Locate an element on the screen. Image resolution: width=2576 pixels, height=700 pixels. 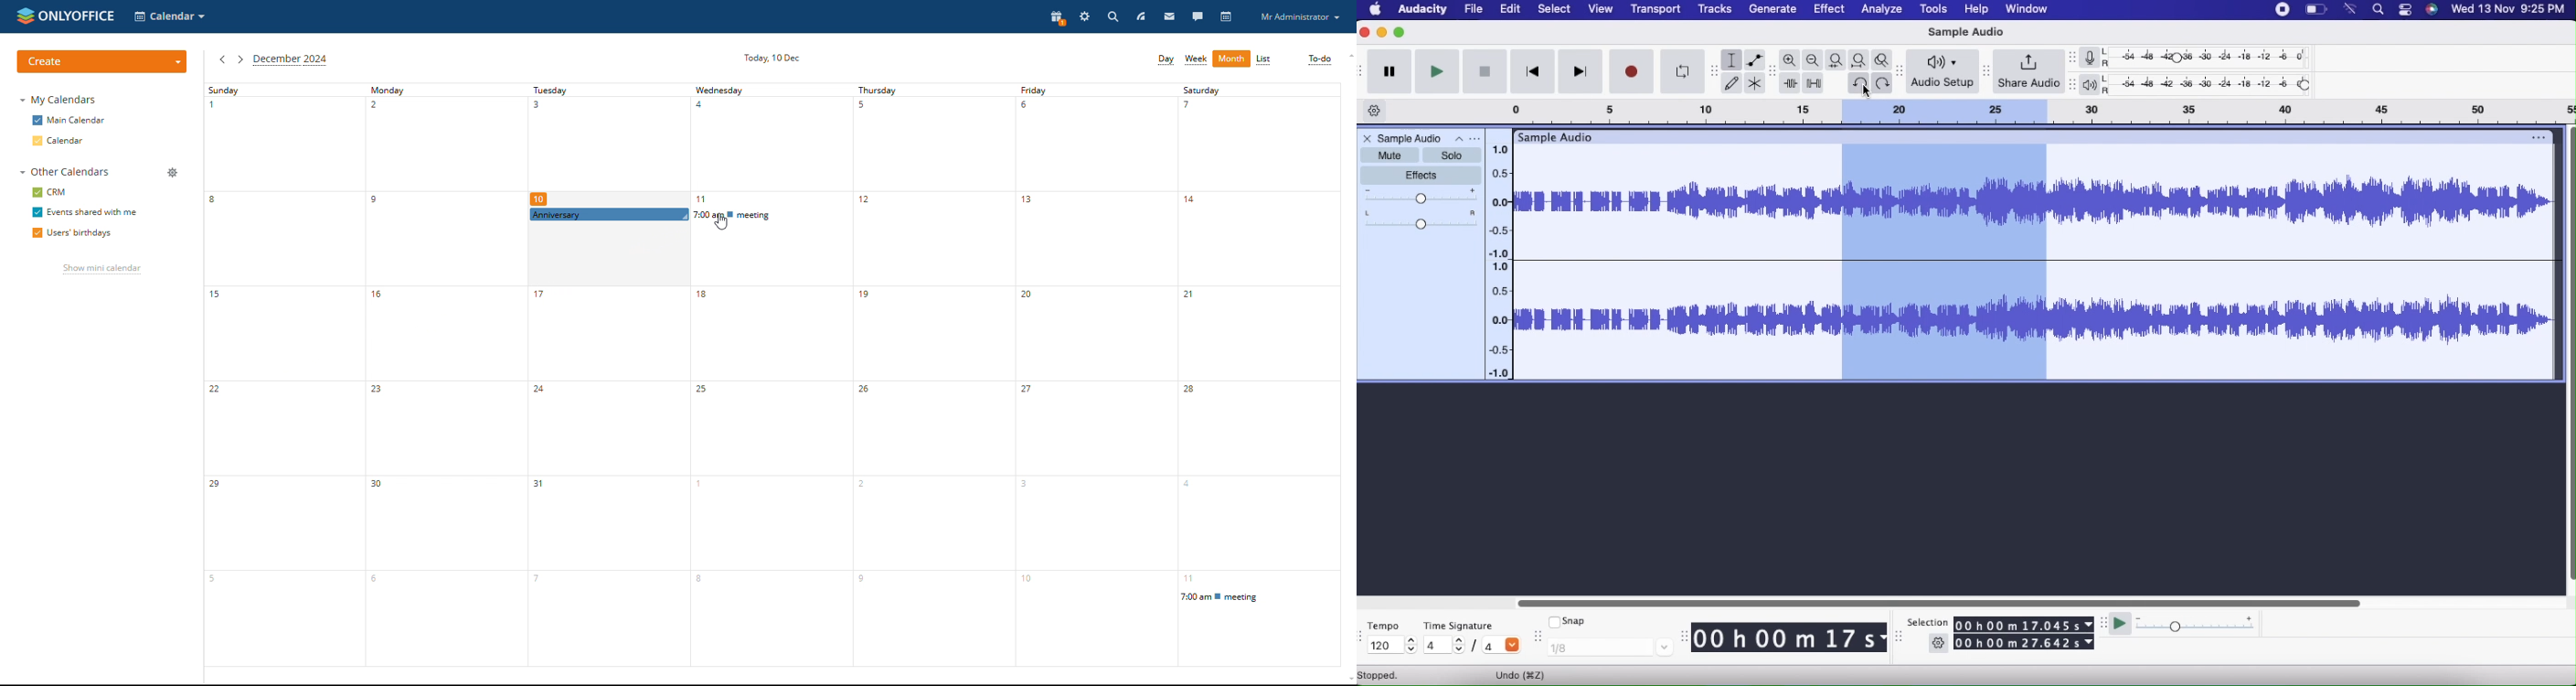
sample audio is located at coordinates (1556, 138).